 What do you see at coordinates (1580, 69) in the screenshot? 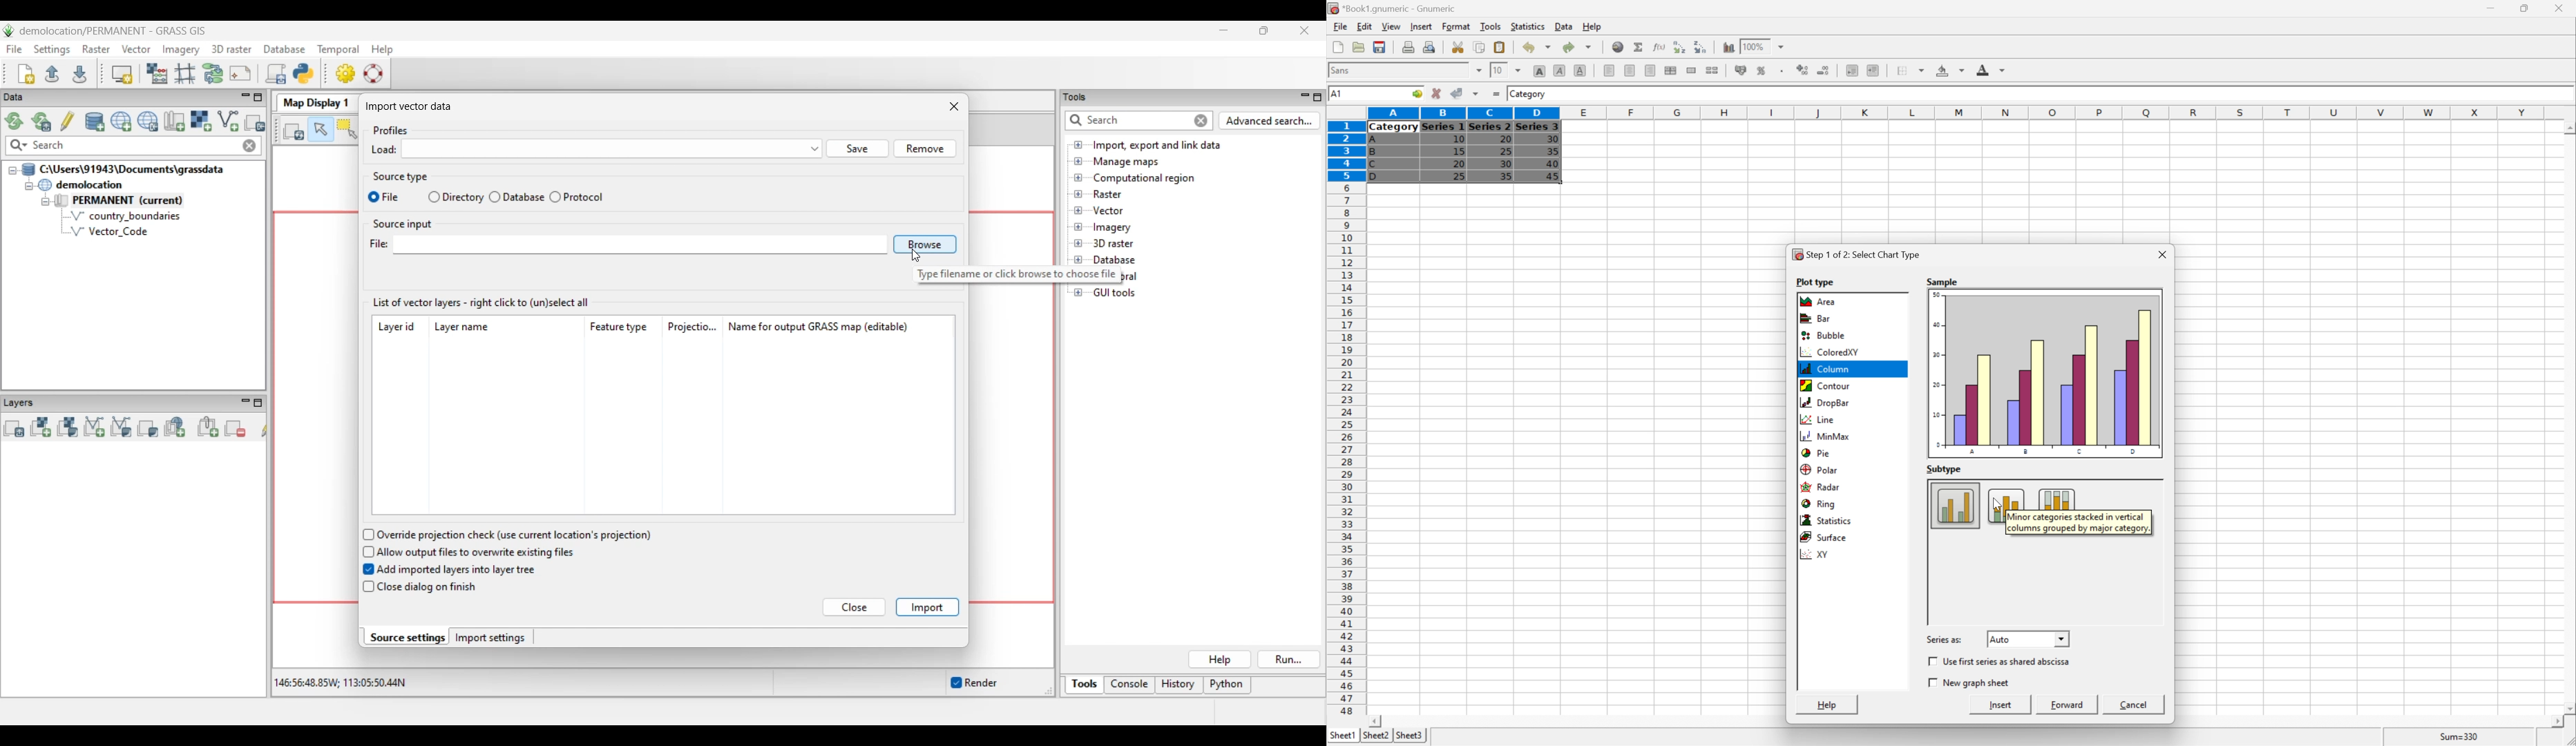
I see `Underline` at bounding box center [1580, 69].